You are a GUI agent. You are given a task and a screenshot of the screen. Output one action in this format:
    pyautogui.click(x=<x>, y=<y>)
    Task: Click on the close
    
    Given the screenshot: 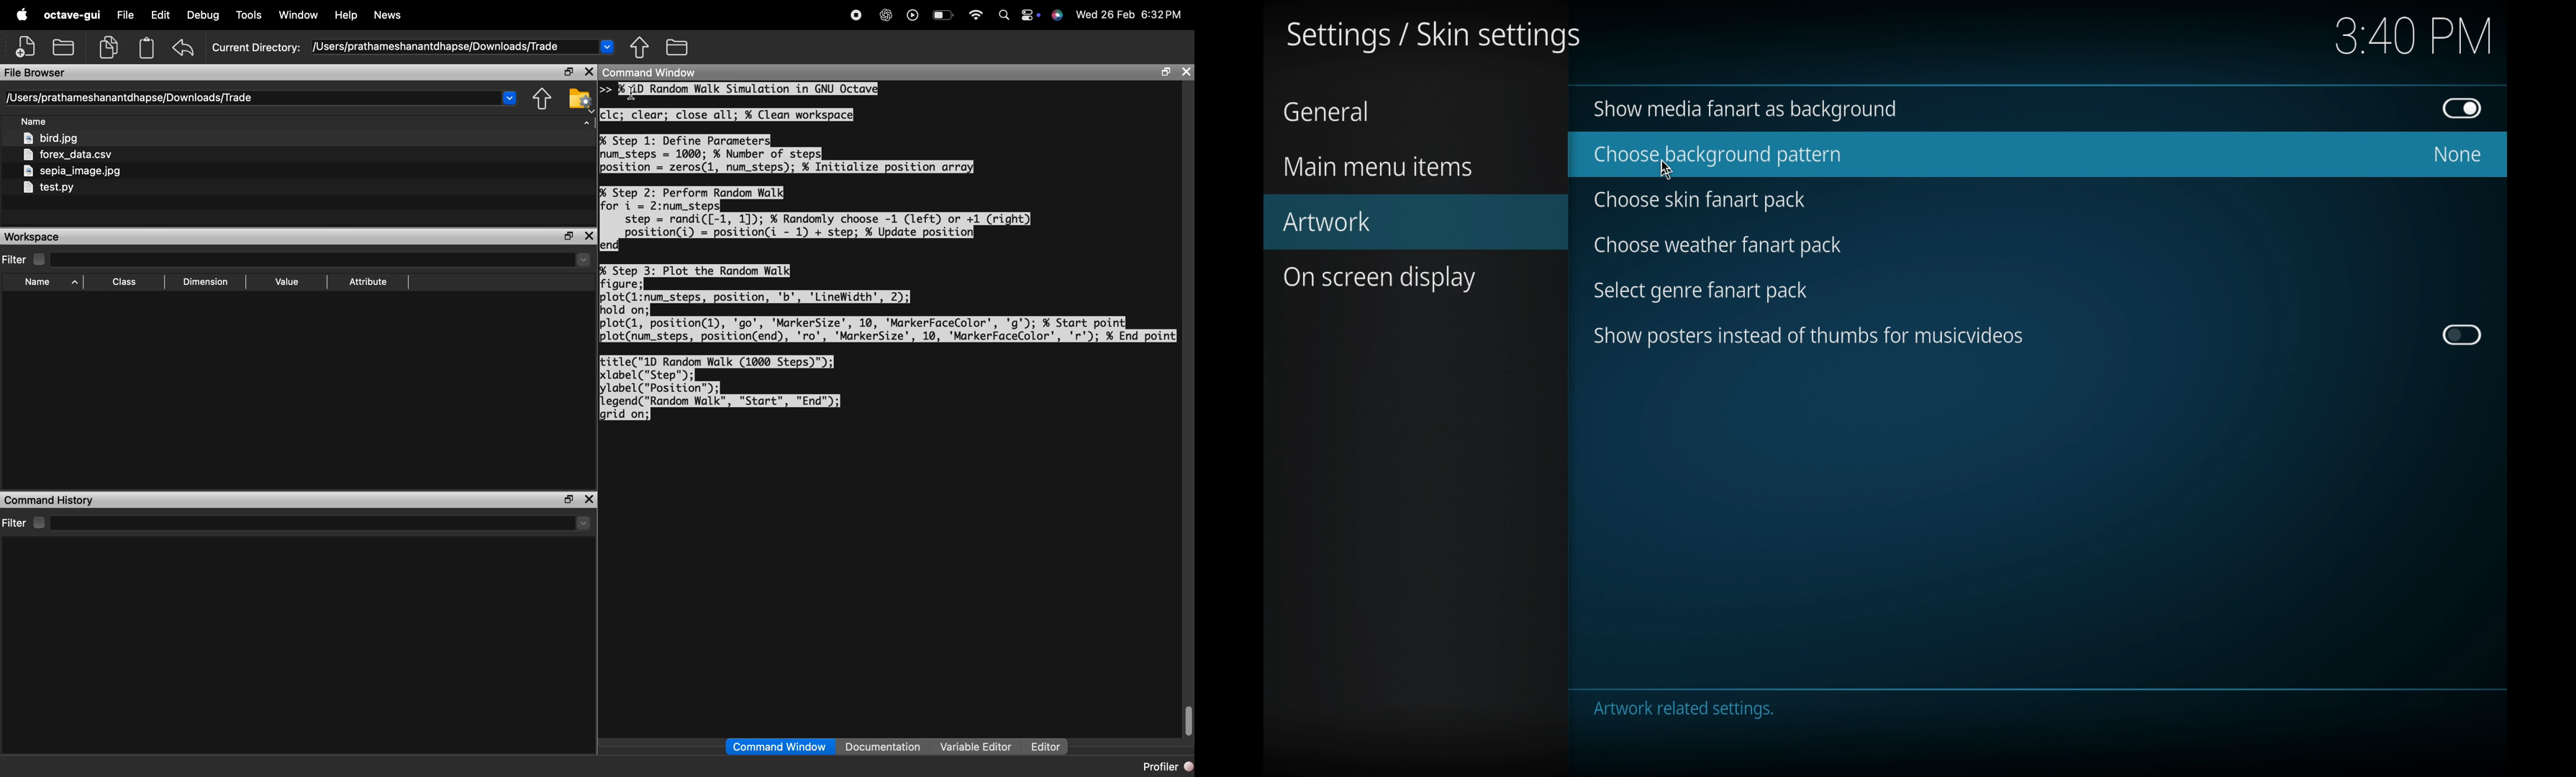 What is the action you would take?
    pyautogui.click(x=588, y=72)
    